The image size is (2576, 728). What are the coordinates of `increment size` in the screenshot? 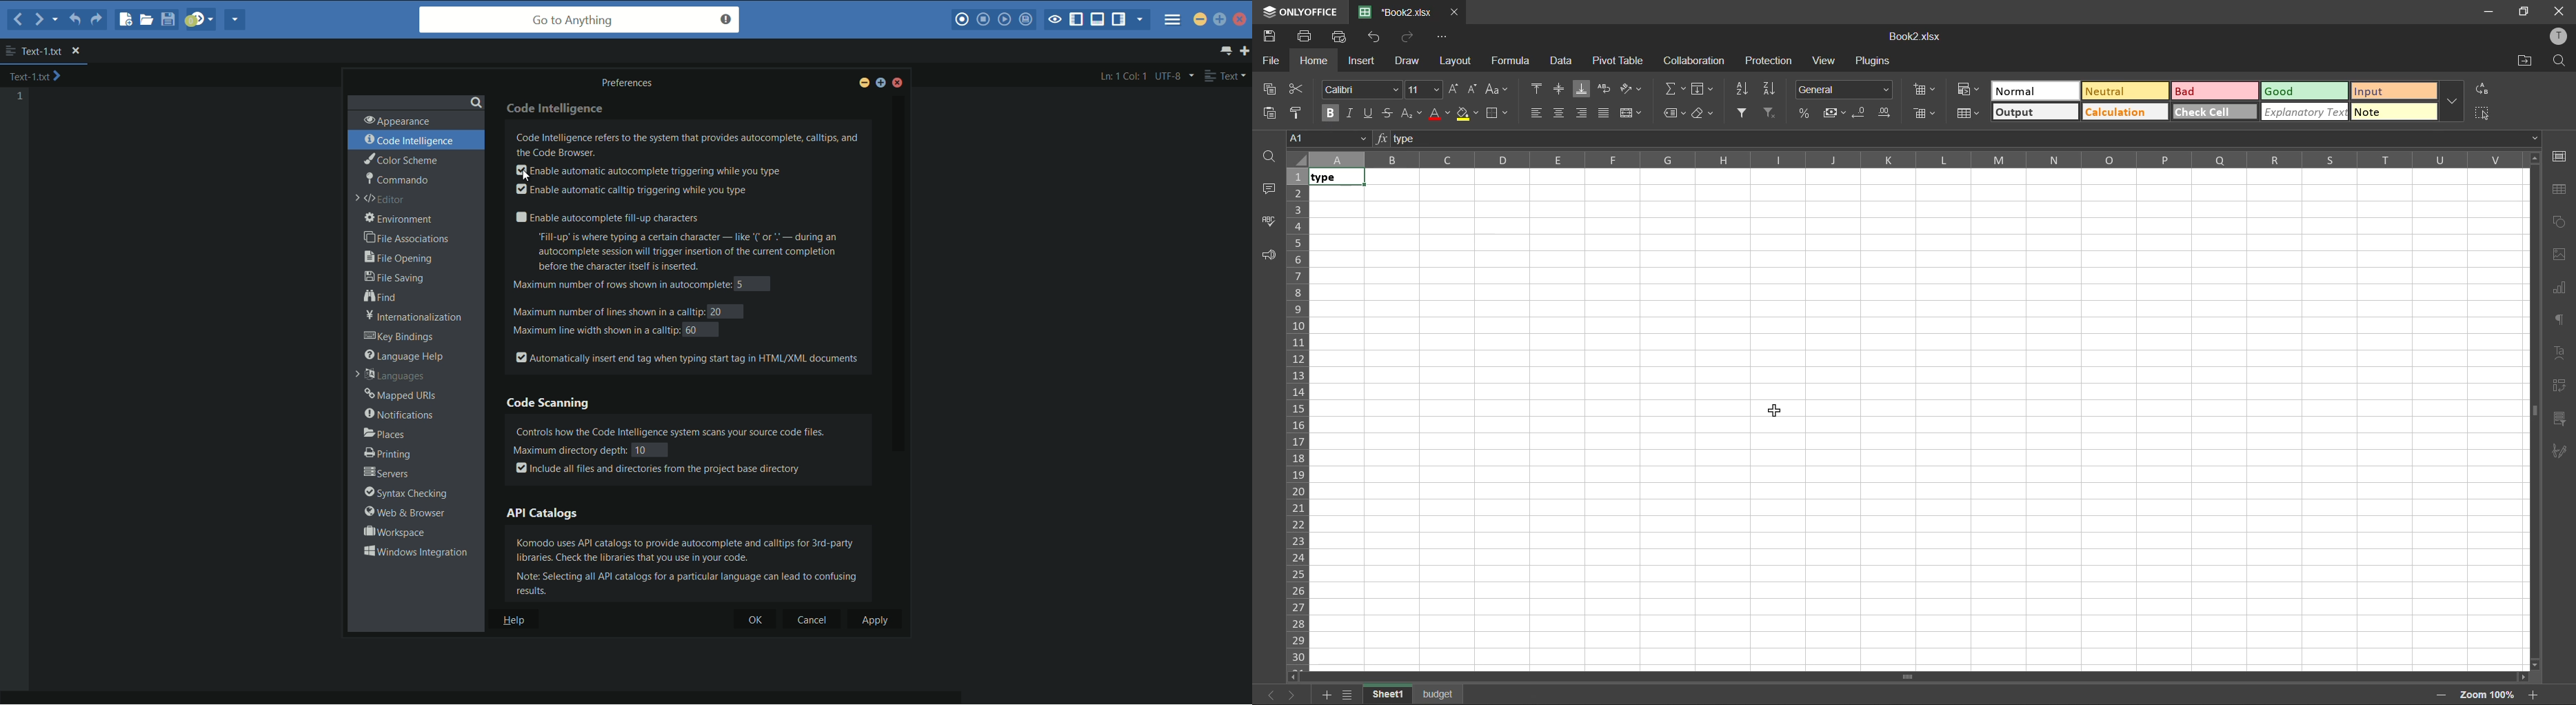 It's located at (1455, 88).